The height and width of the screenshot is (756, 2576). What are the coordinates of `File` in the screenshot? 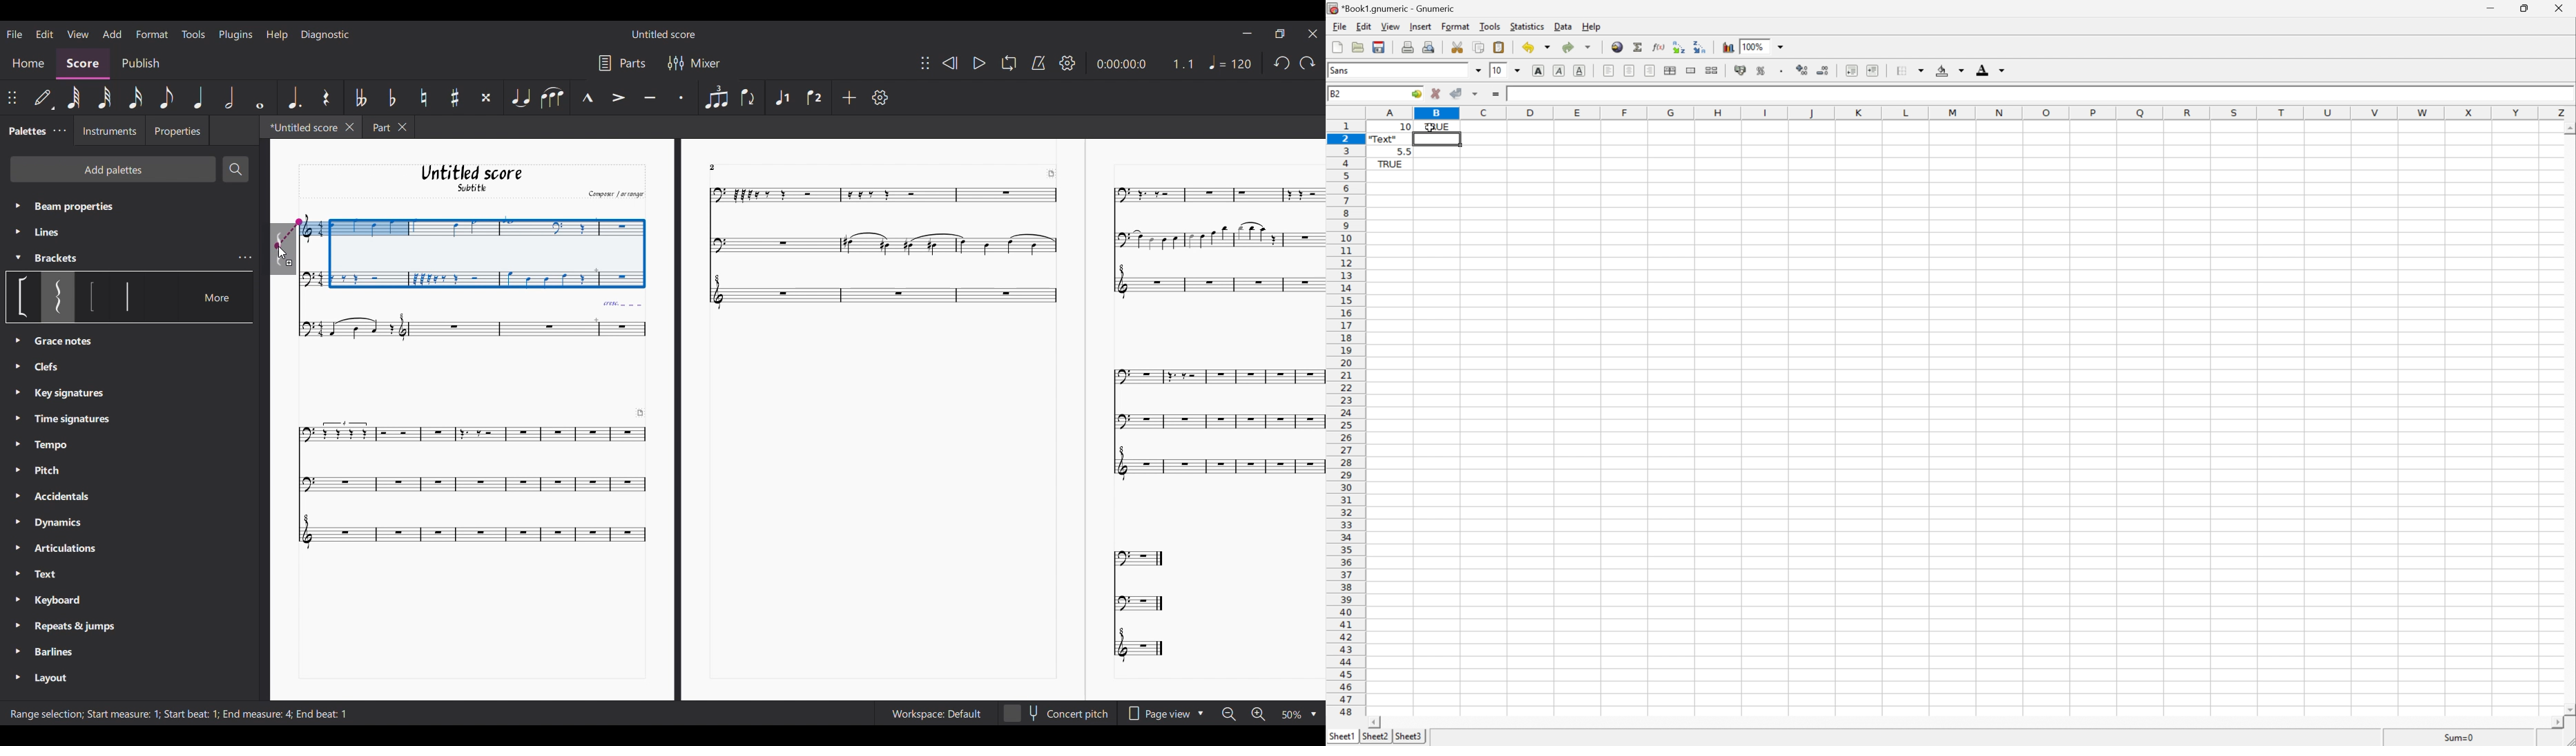 It's located at (1338, 25).